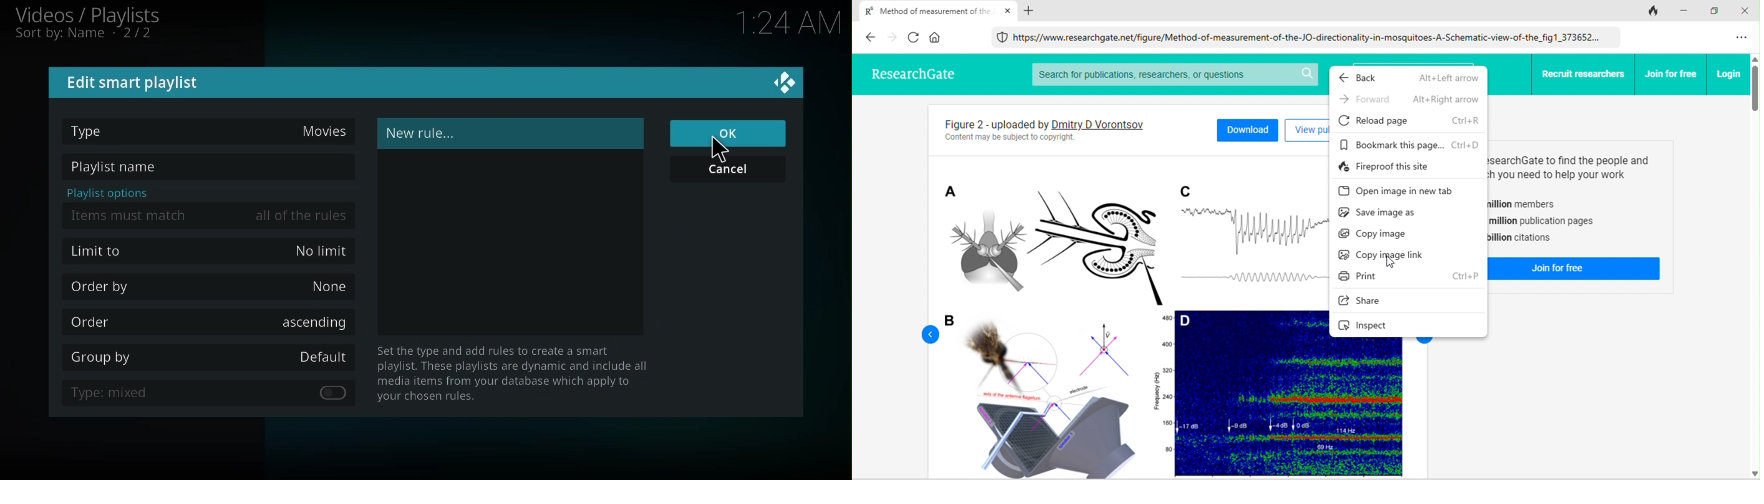 The height and width of the screenshot is (504, 1764). Describe the element at coordinates (787, 83) in the screenshot. I see `close` at that location.